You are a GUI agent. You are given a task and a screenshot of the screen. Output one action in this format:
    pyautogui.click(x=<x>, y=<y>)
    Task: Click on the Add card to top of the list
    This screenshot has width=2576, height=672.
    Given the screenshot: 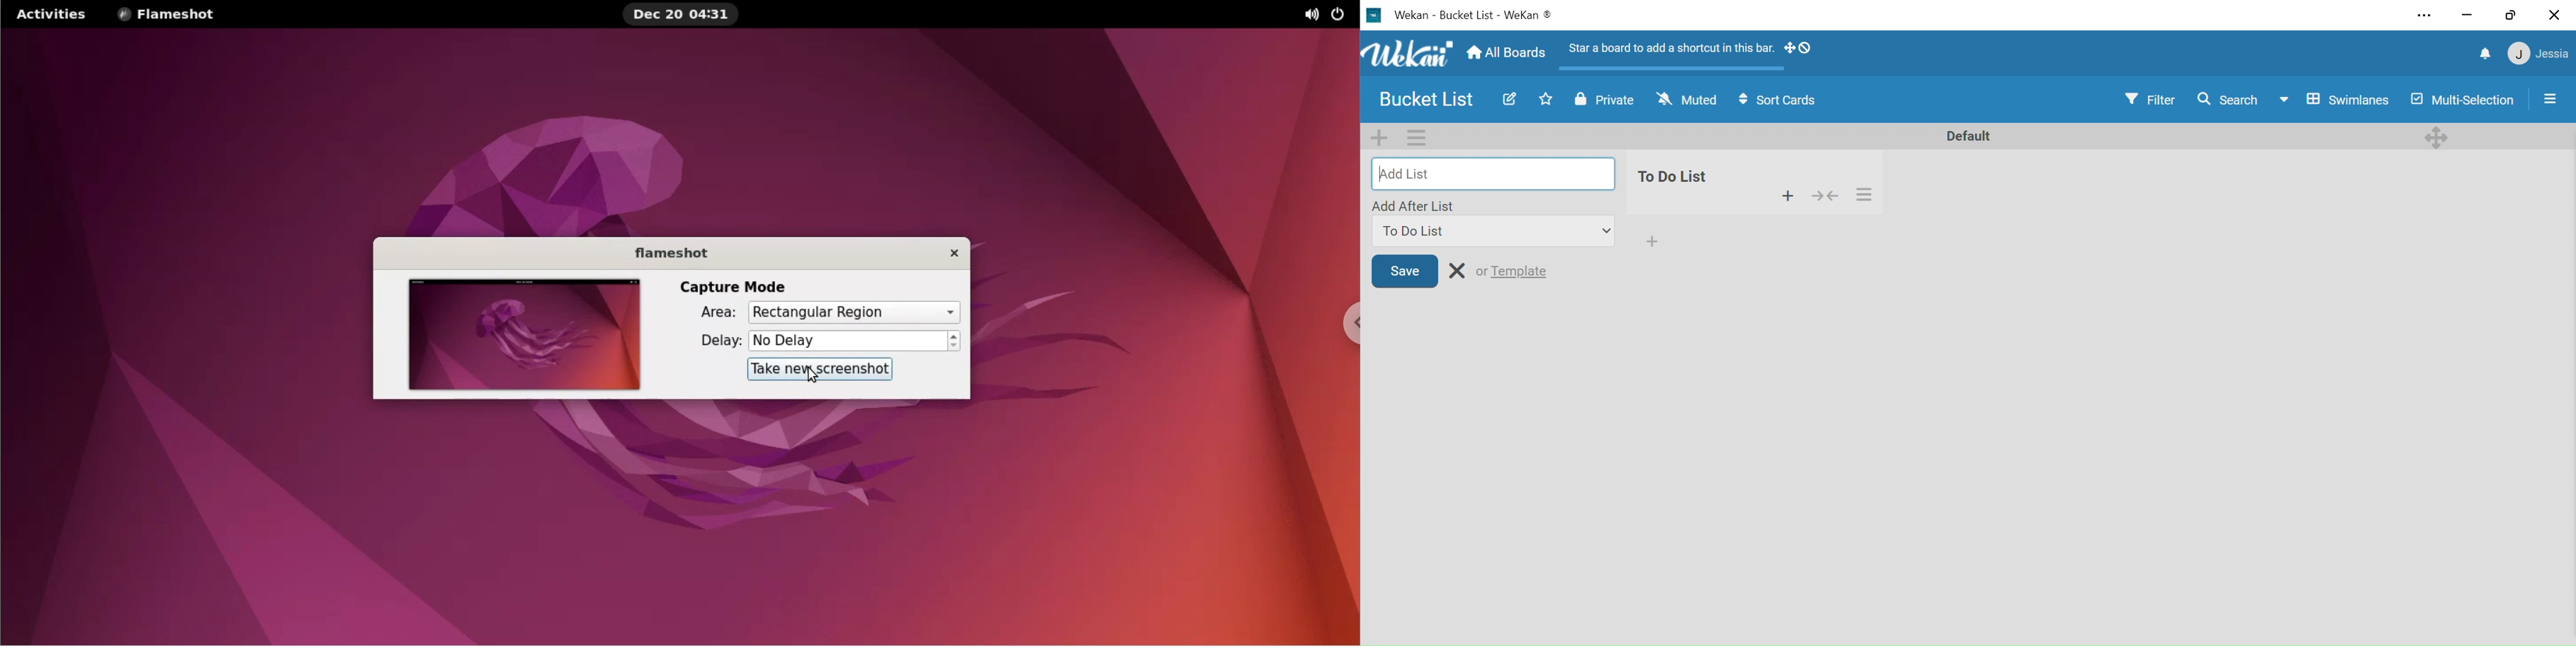 What is the action you would take?
    pyautogui.click(x=1788, y=194)
    